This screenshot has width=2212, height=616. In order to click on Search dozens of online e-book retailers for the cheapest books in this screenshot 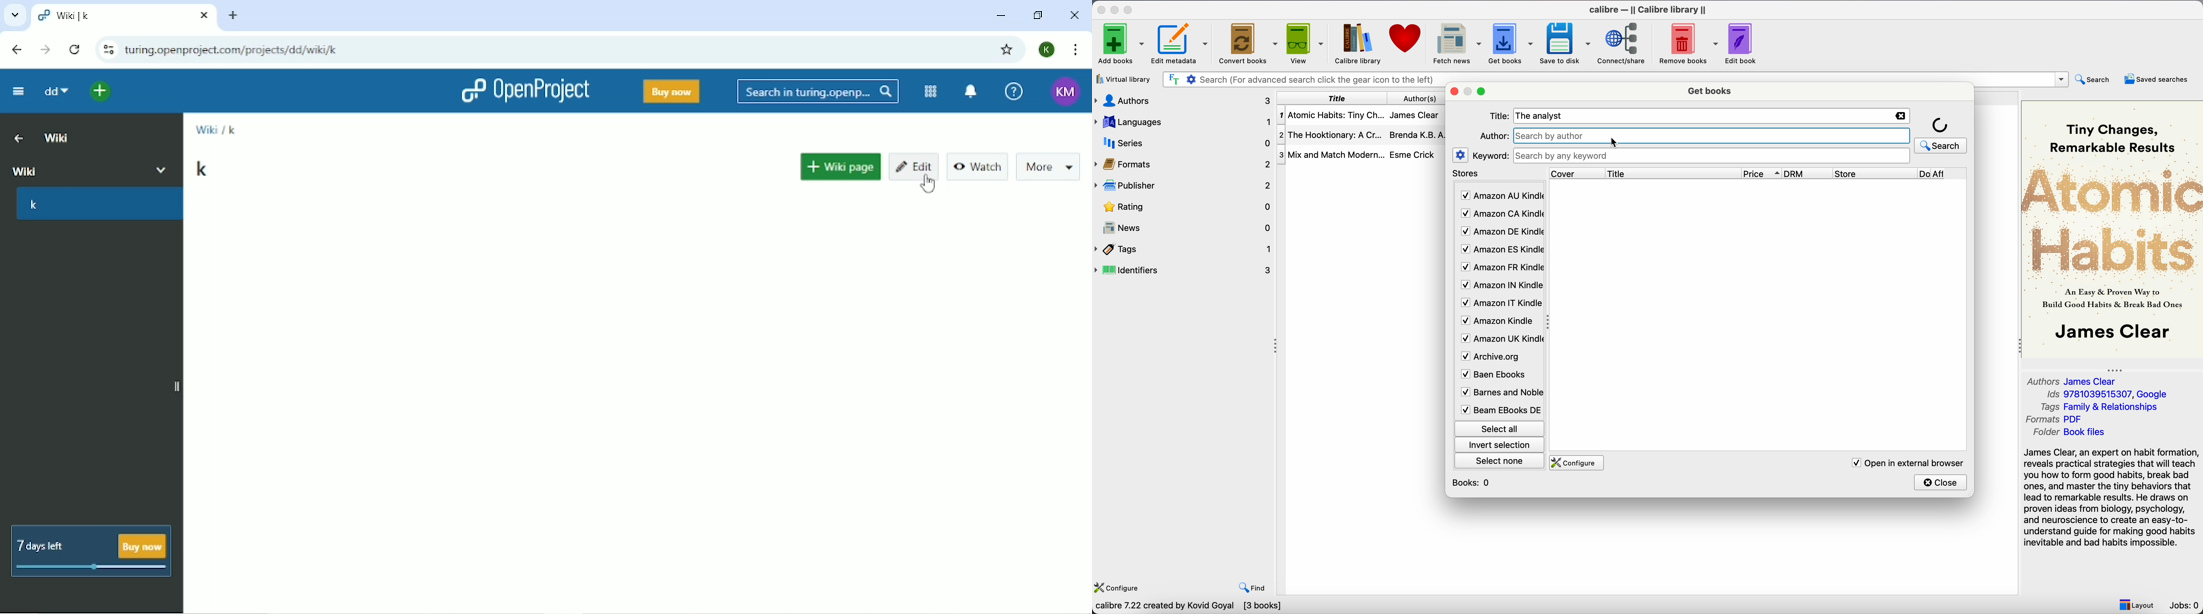, I will do `click(1222, 607)`.